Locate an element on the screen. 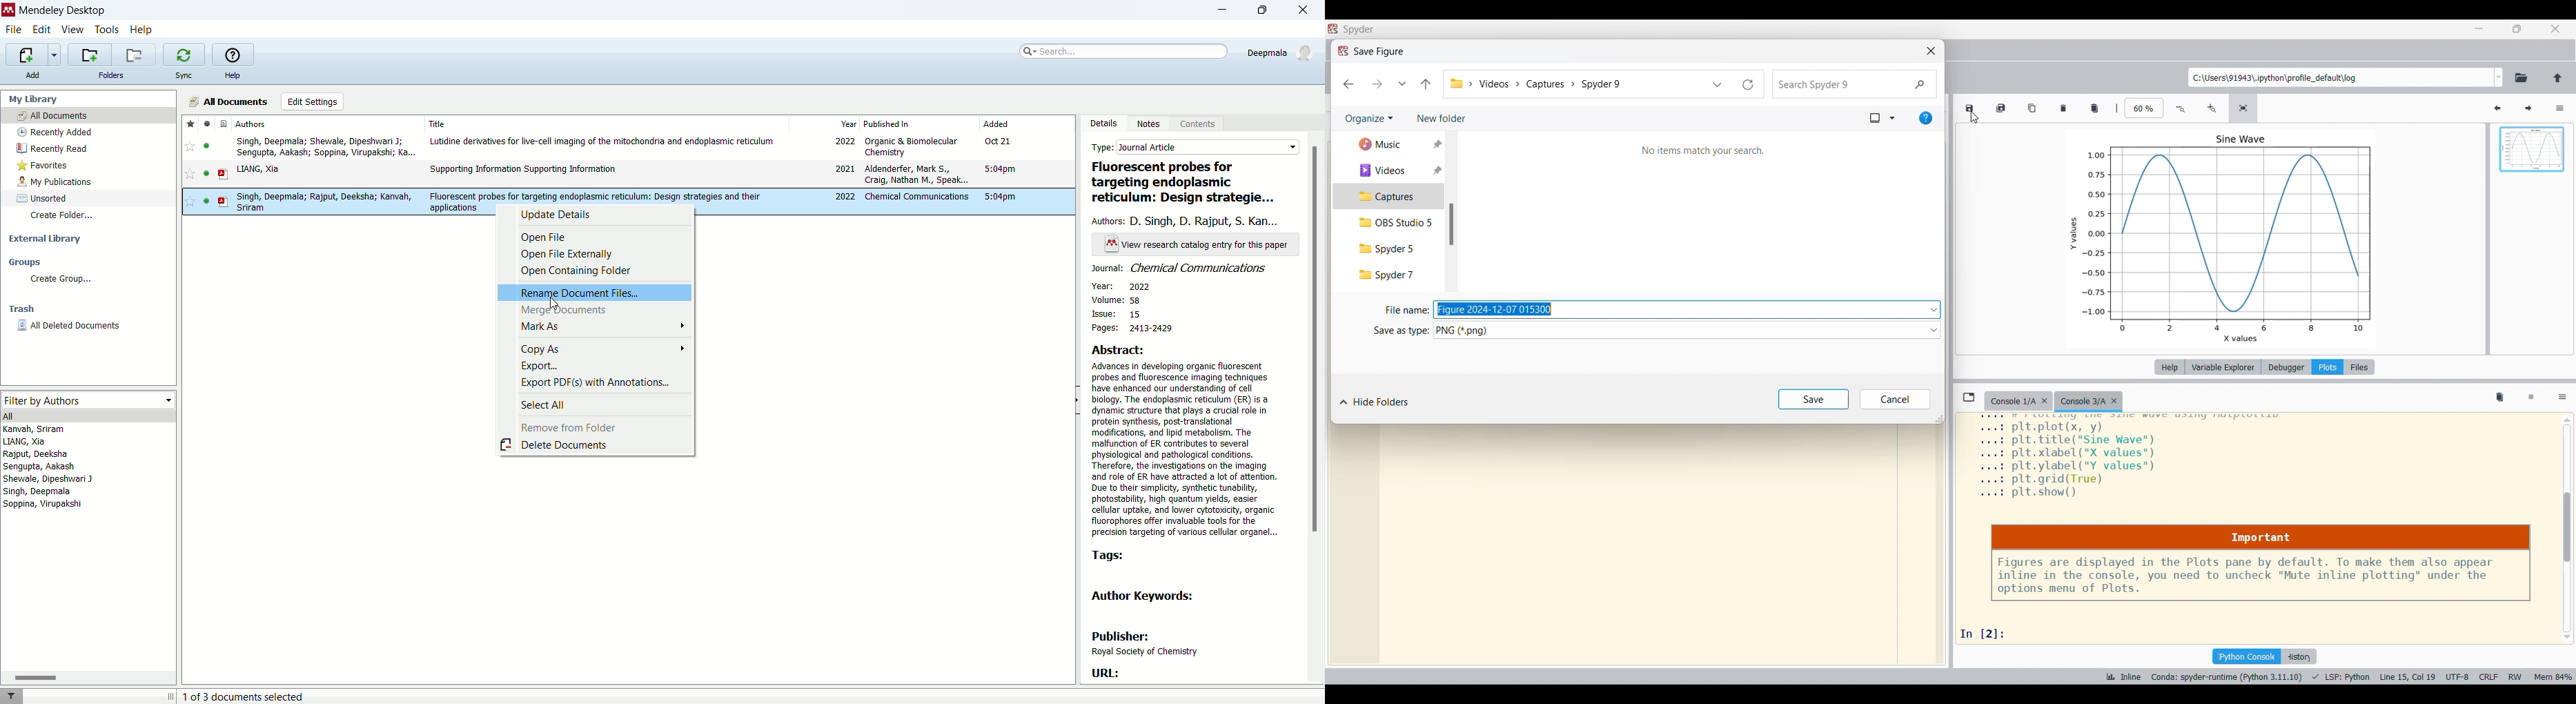 The width and height of the screenshot is (2576, 728). merge documents is located at coordinates (598, 311).